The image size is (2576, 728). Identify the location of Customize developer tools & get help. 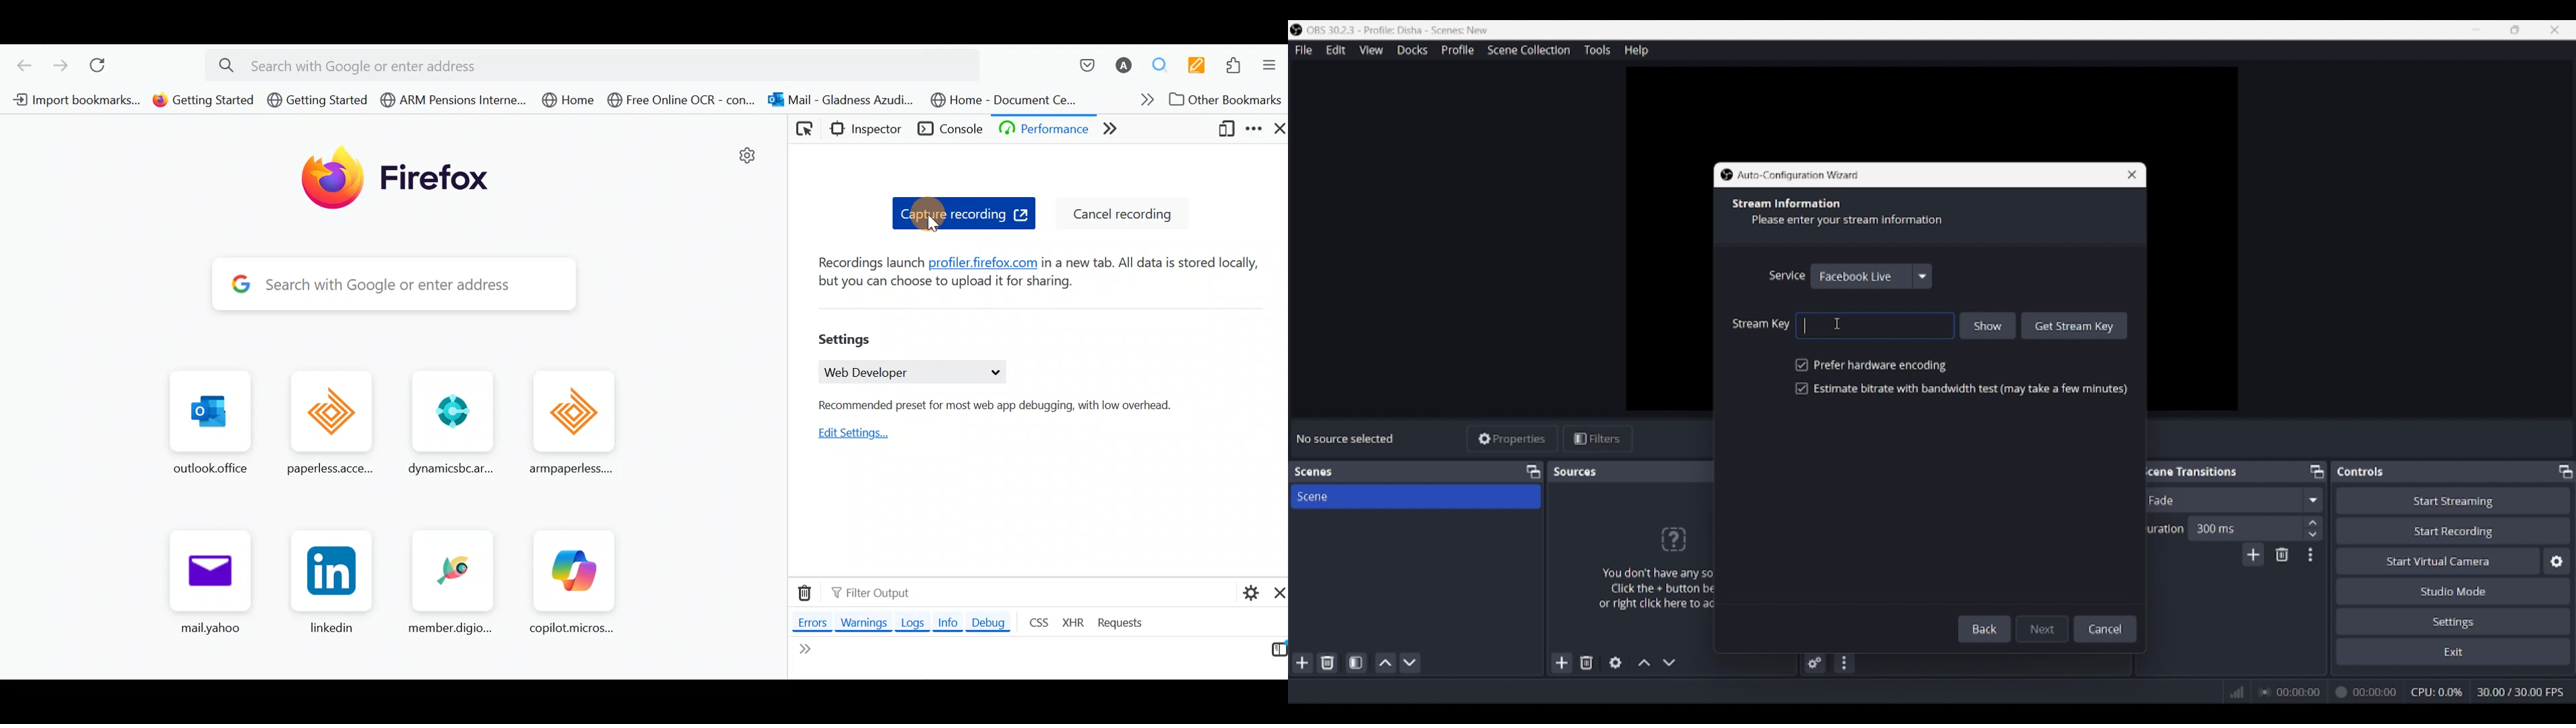
(1256, 131).